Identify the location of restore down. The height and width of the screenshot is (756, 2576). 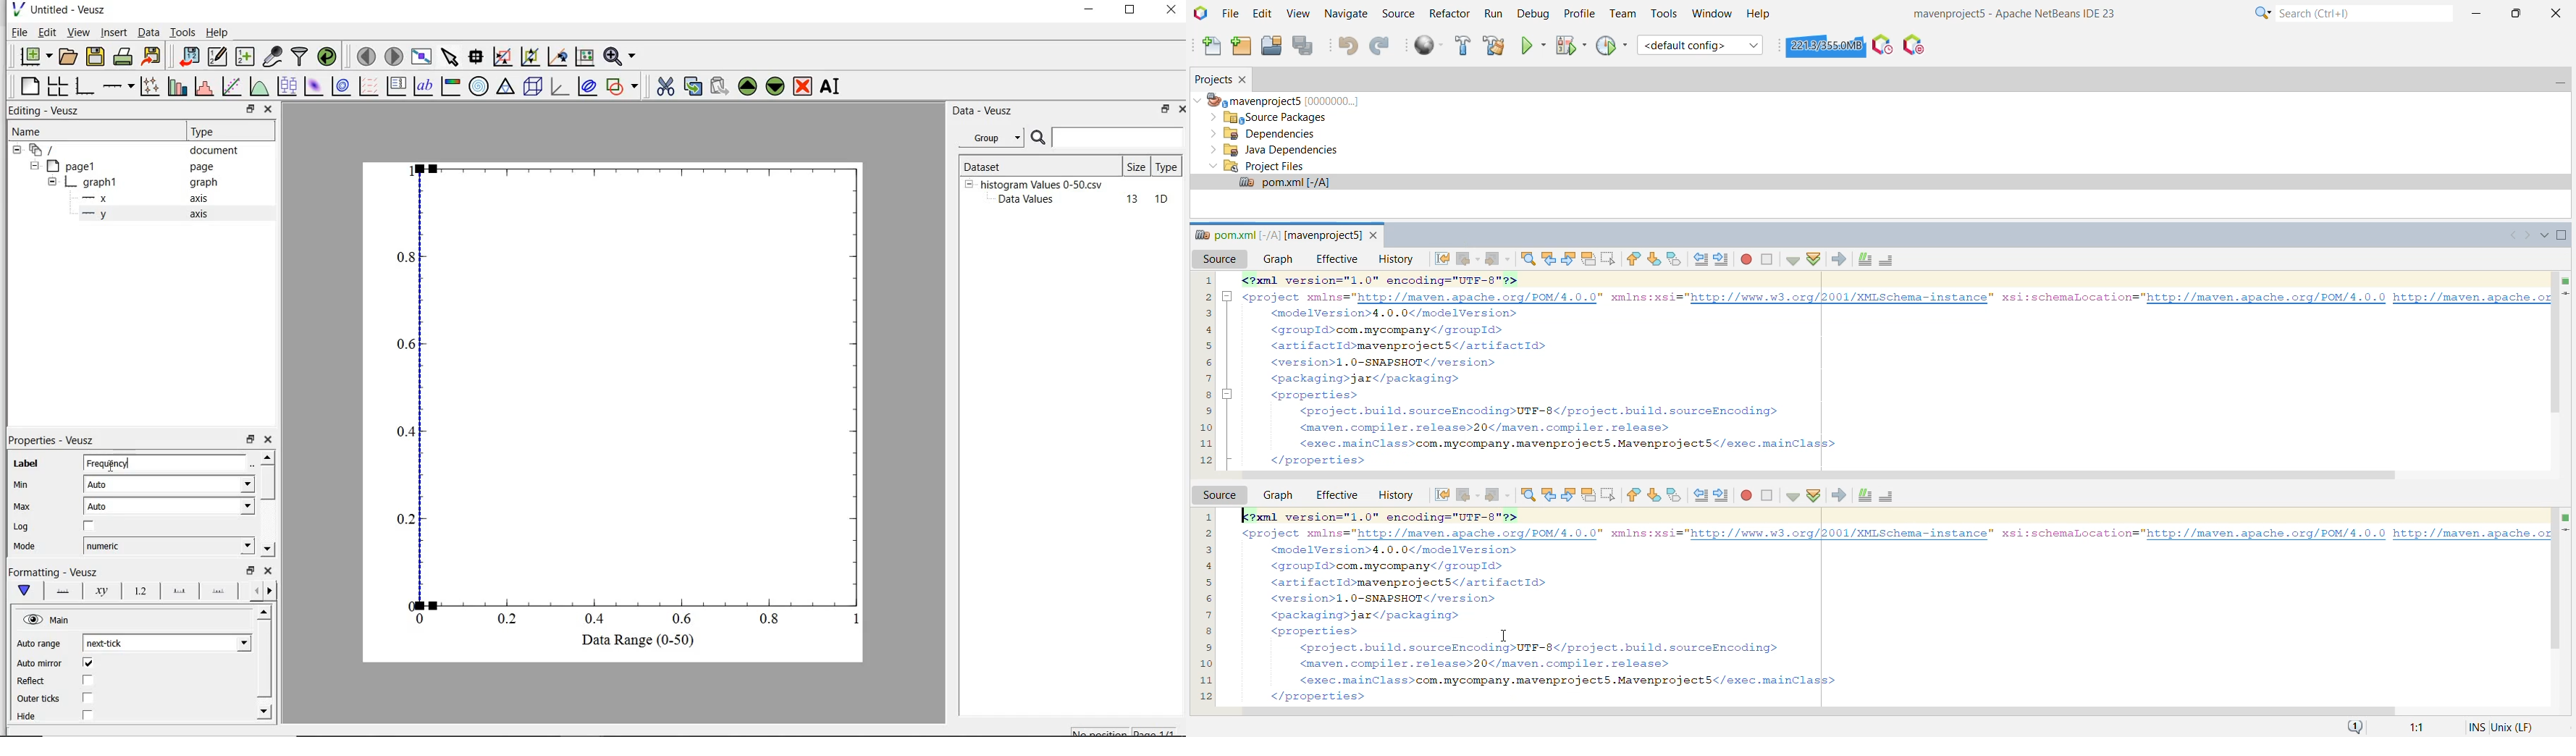
(1130, 11).